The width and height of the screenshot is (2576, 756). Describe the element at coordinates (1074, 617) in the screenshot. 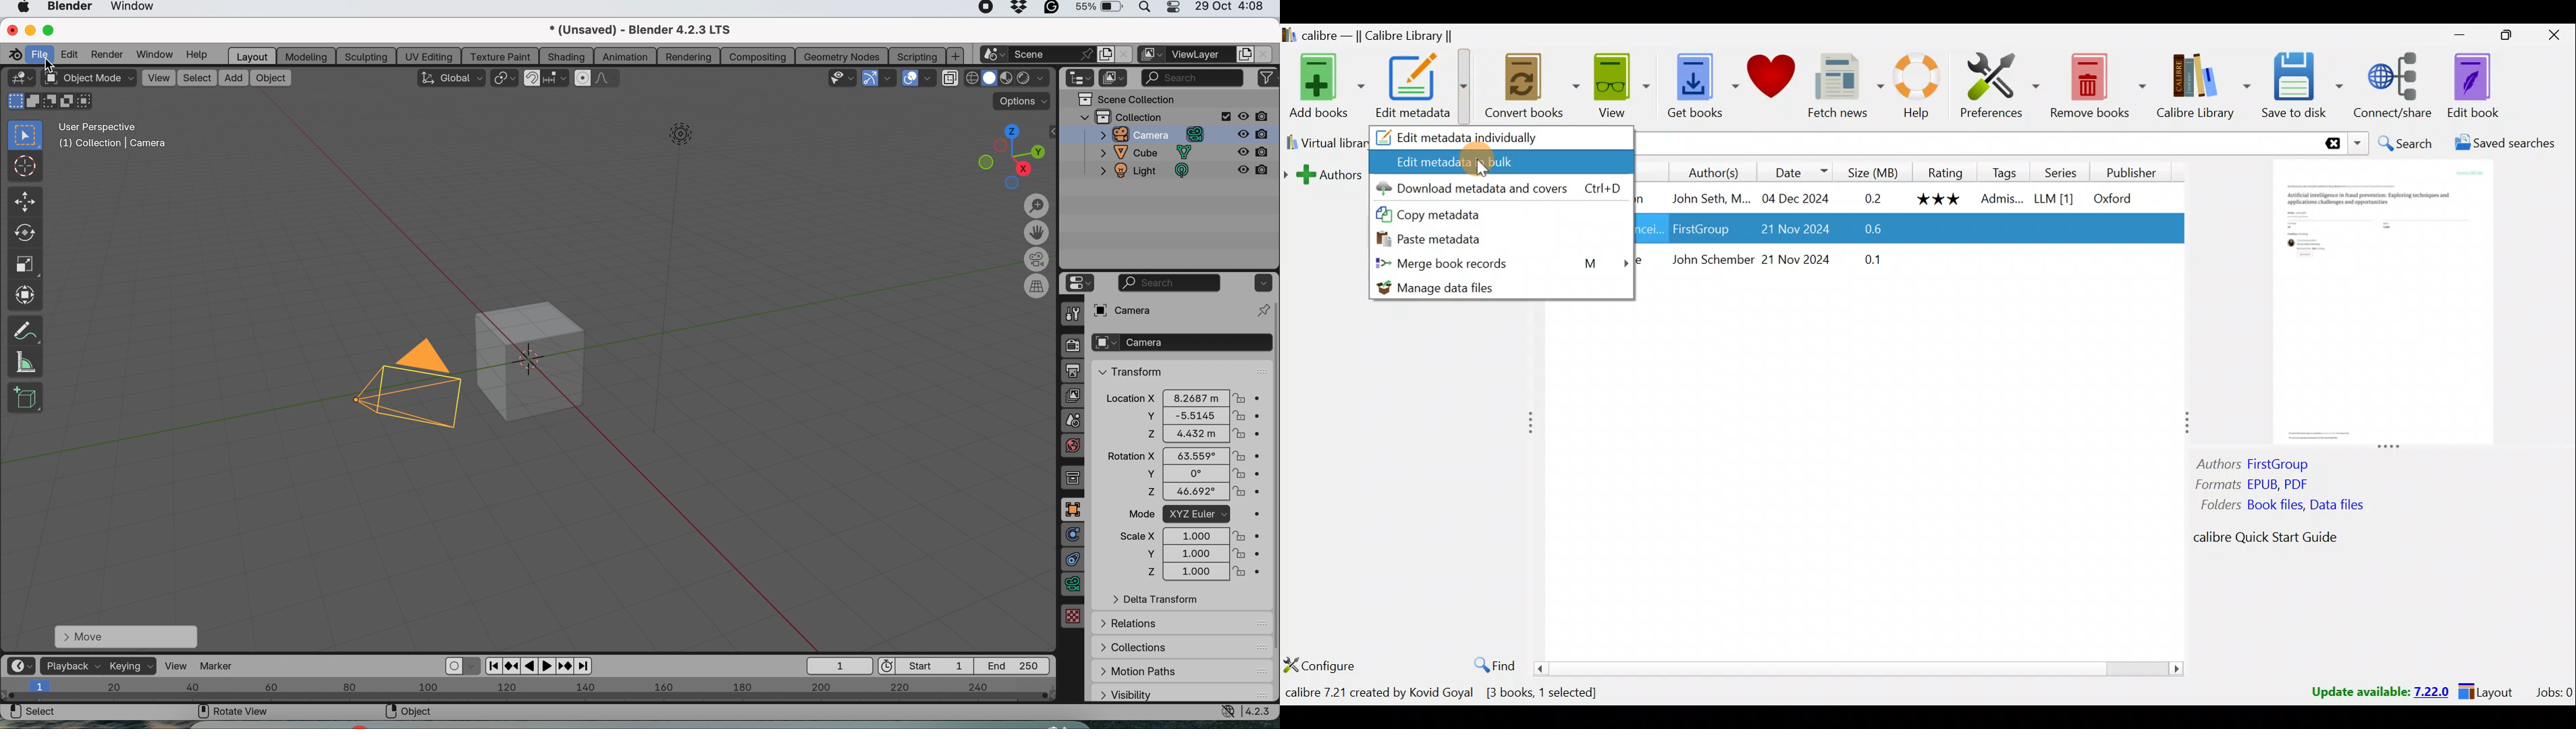

I see `texture` at that location.